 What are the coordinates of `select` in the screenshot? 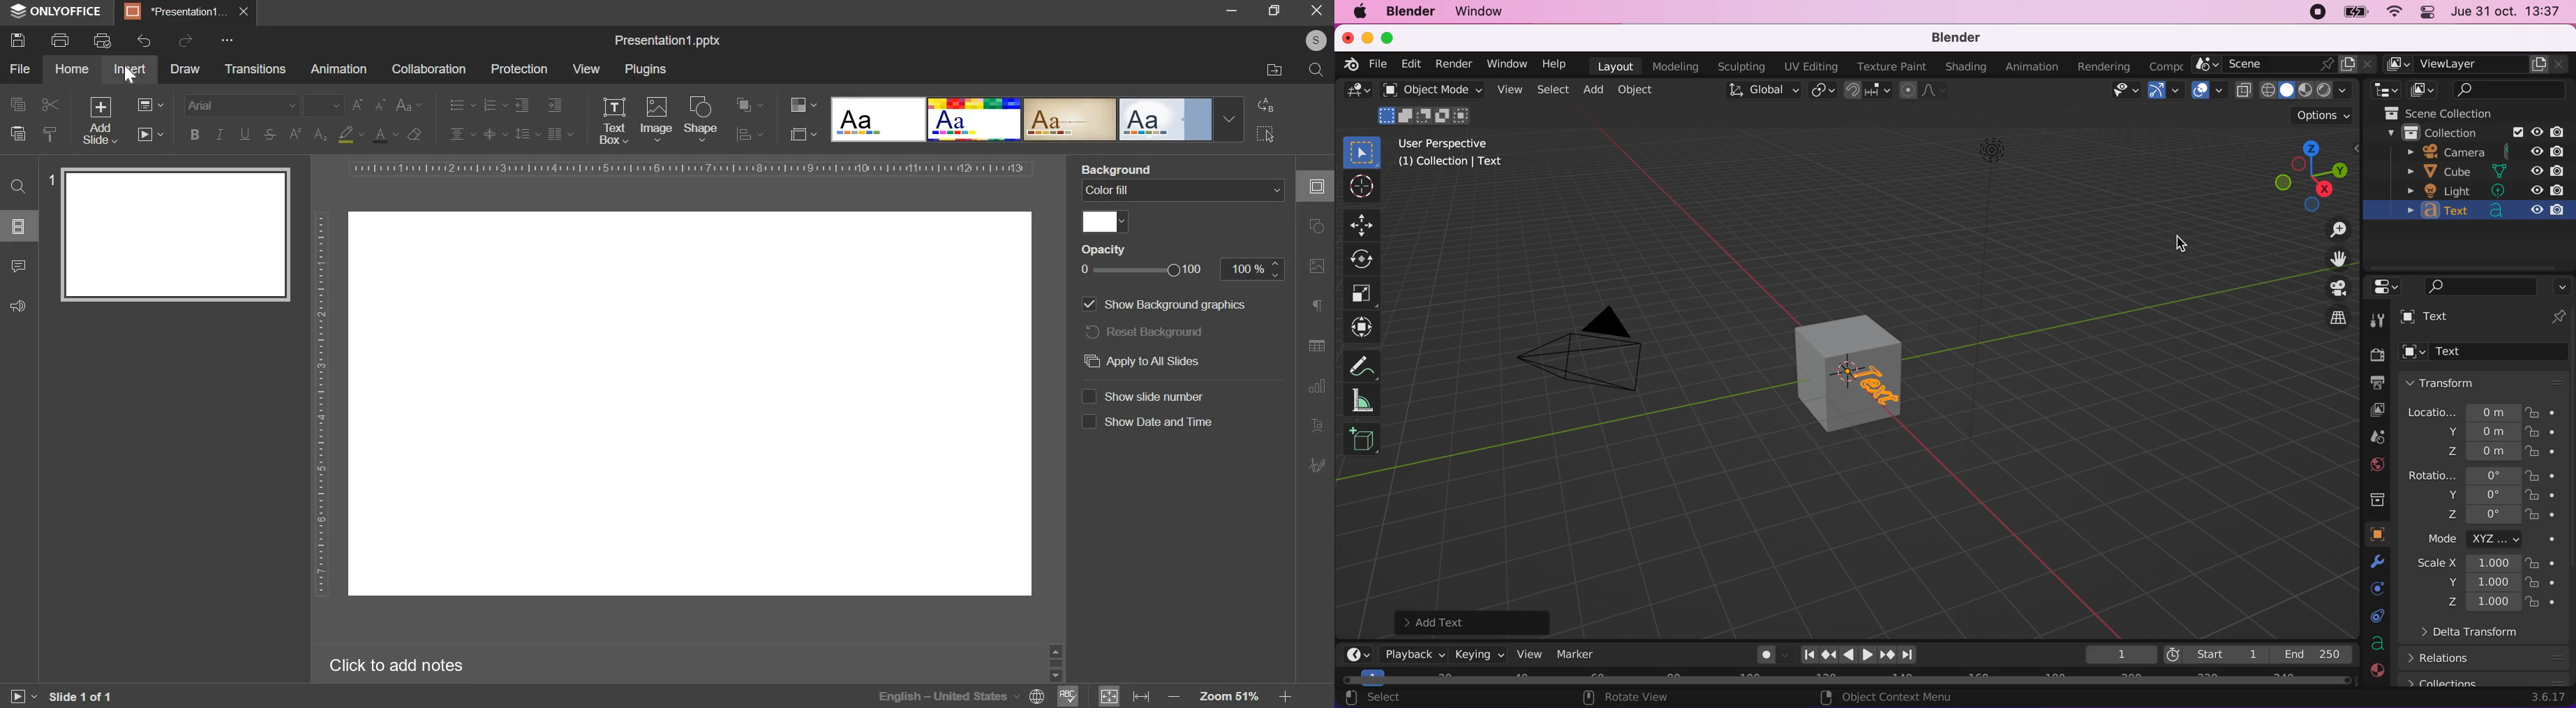 It's located at (1265, 133).